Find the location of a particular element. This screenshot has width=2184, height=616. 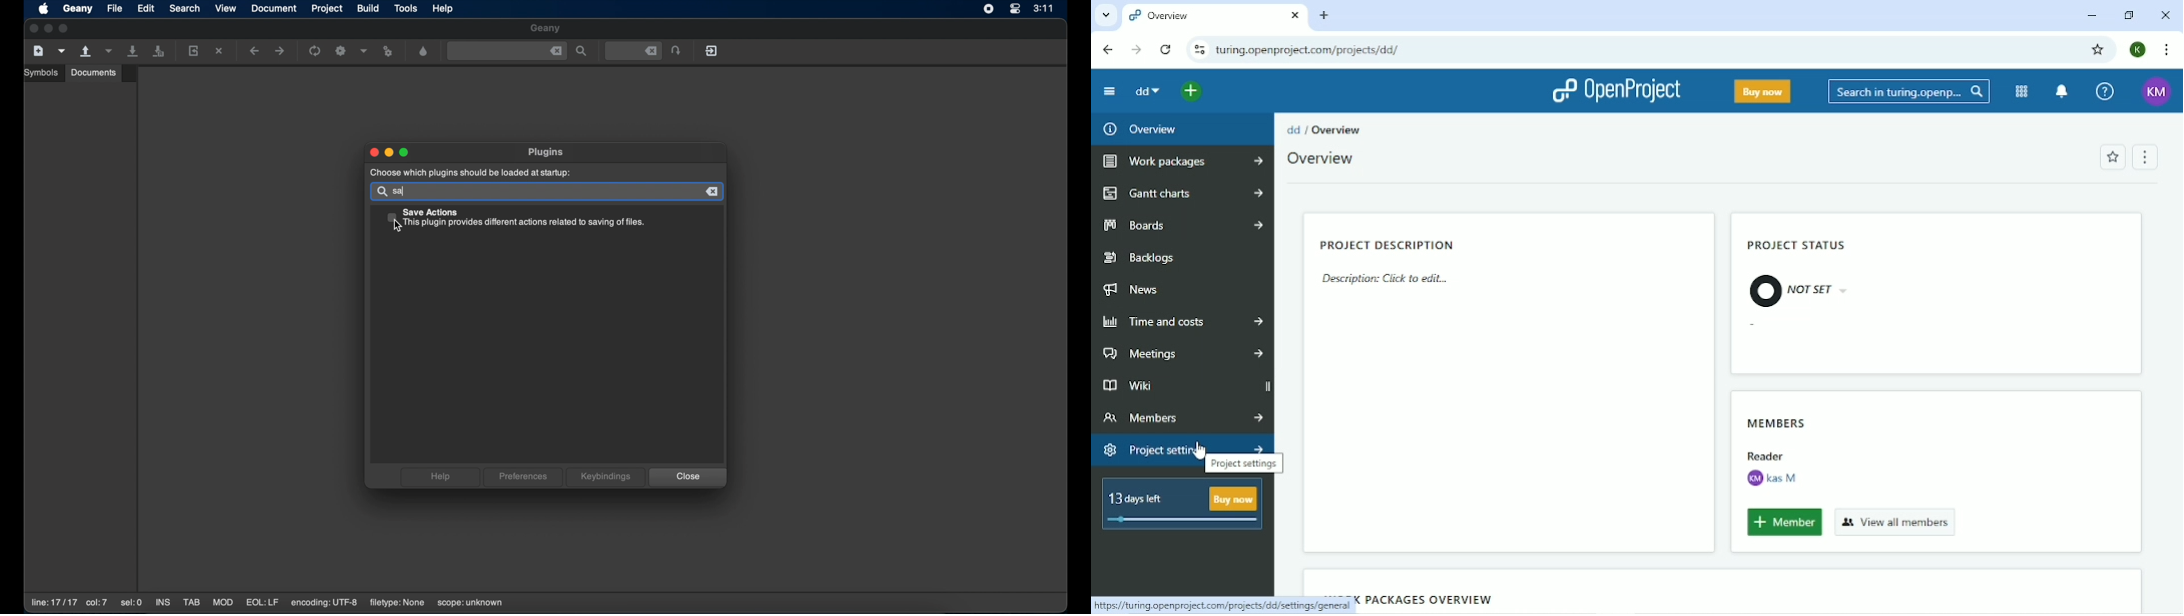

New tab is located at coordinates (1326, 16).